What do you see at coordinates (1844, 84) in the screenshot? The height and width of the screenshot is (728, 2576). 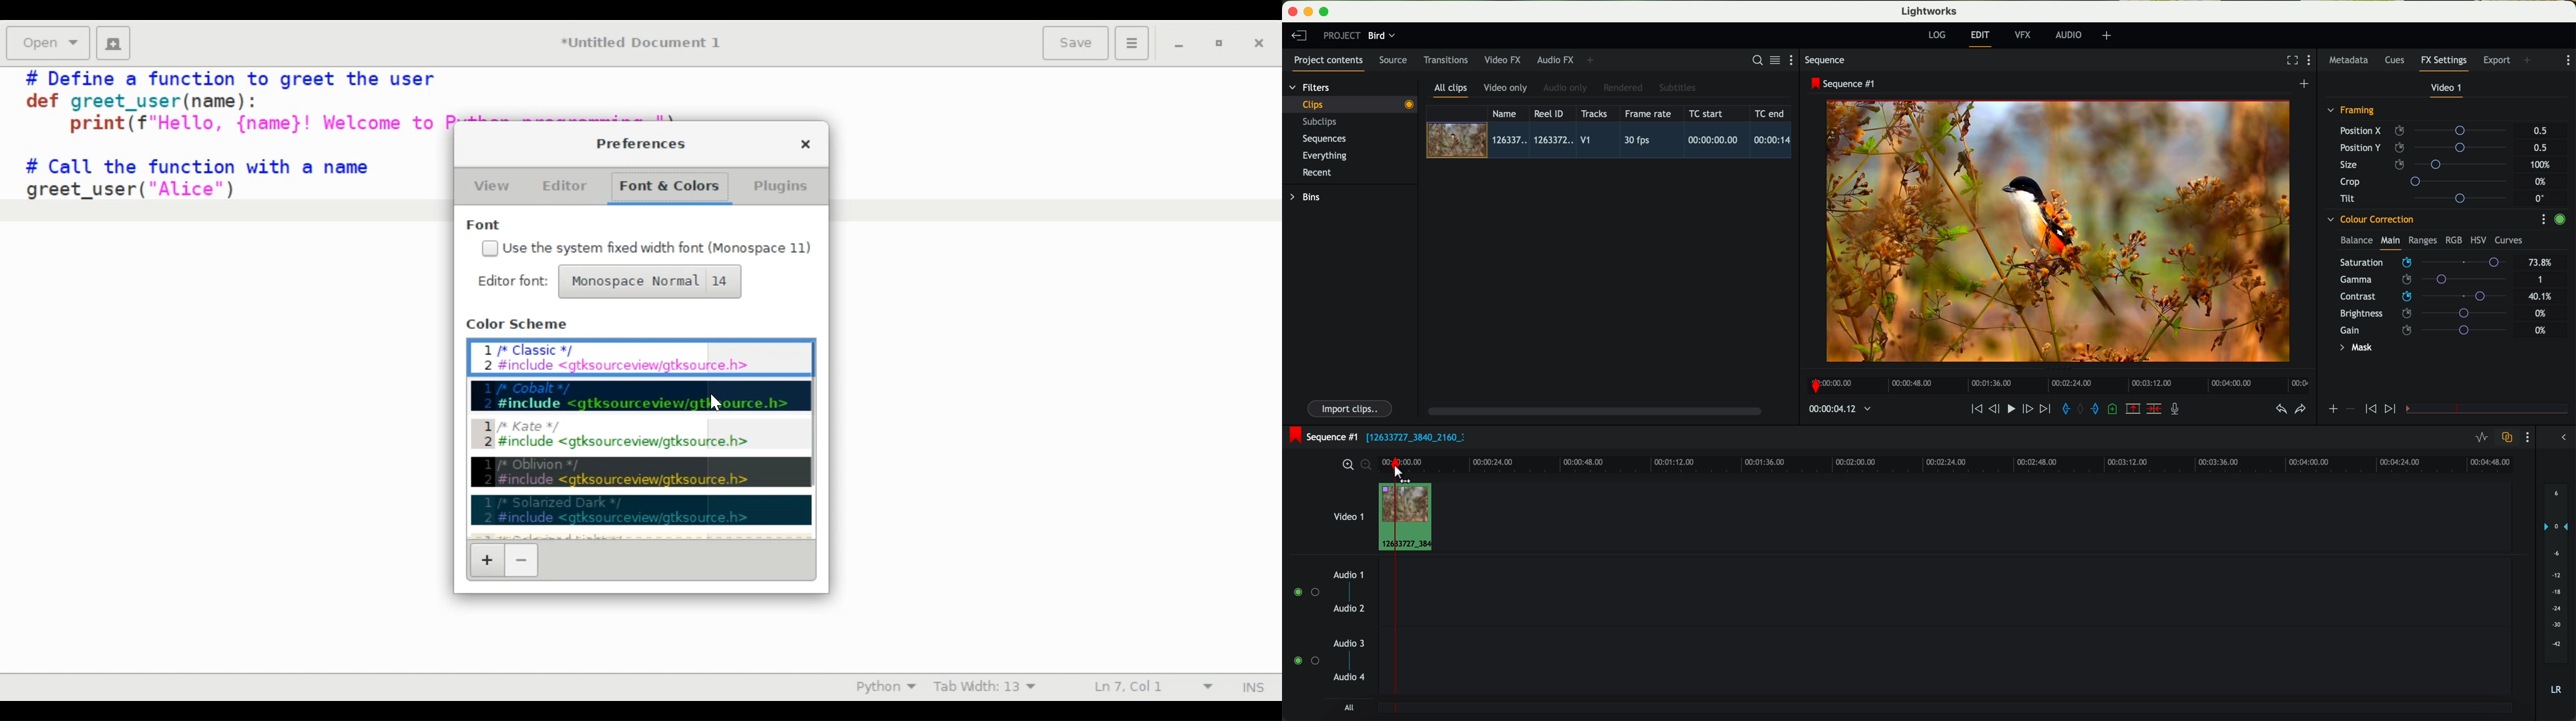 I see `sequence #1` at bounding box center [1844, 84].